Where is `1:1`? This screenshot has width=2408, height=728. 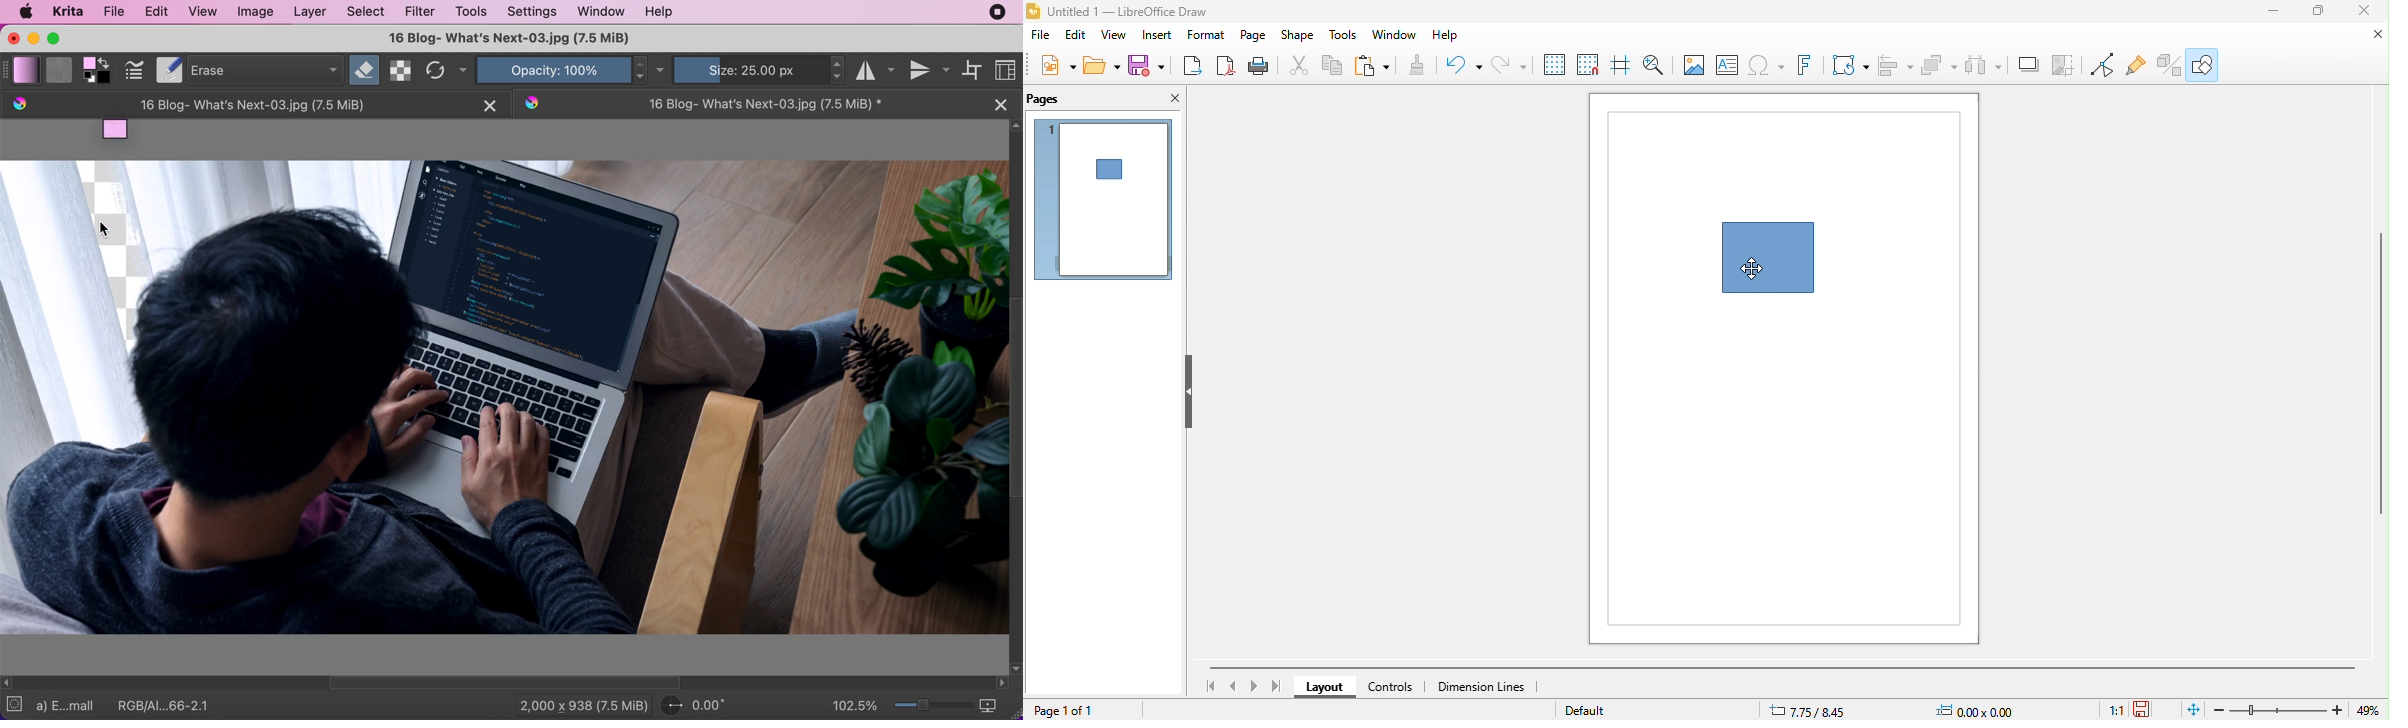
1:1 is located at coordinates (2112, 710).